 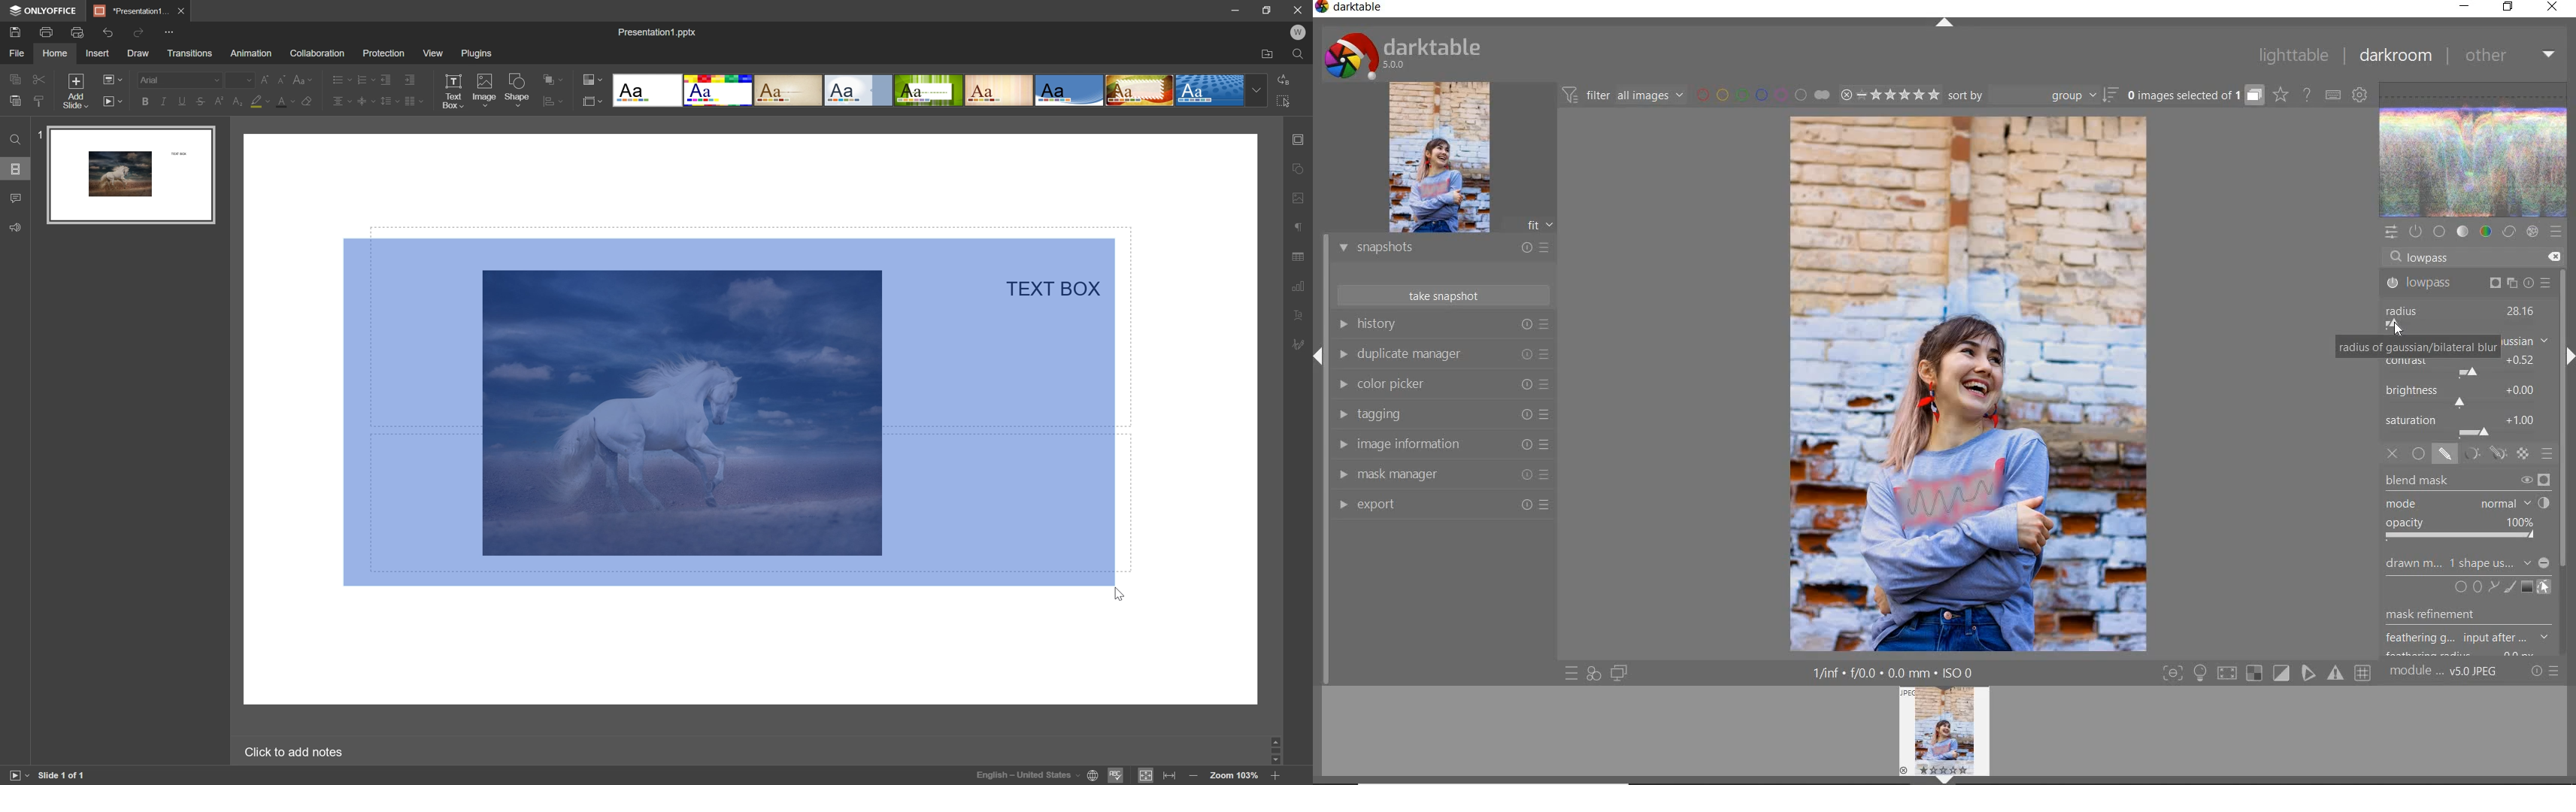 I want to click on insert columns, so click(x=414, y=101).